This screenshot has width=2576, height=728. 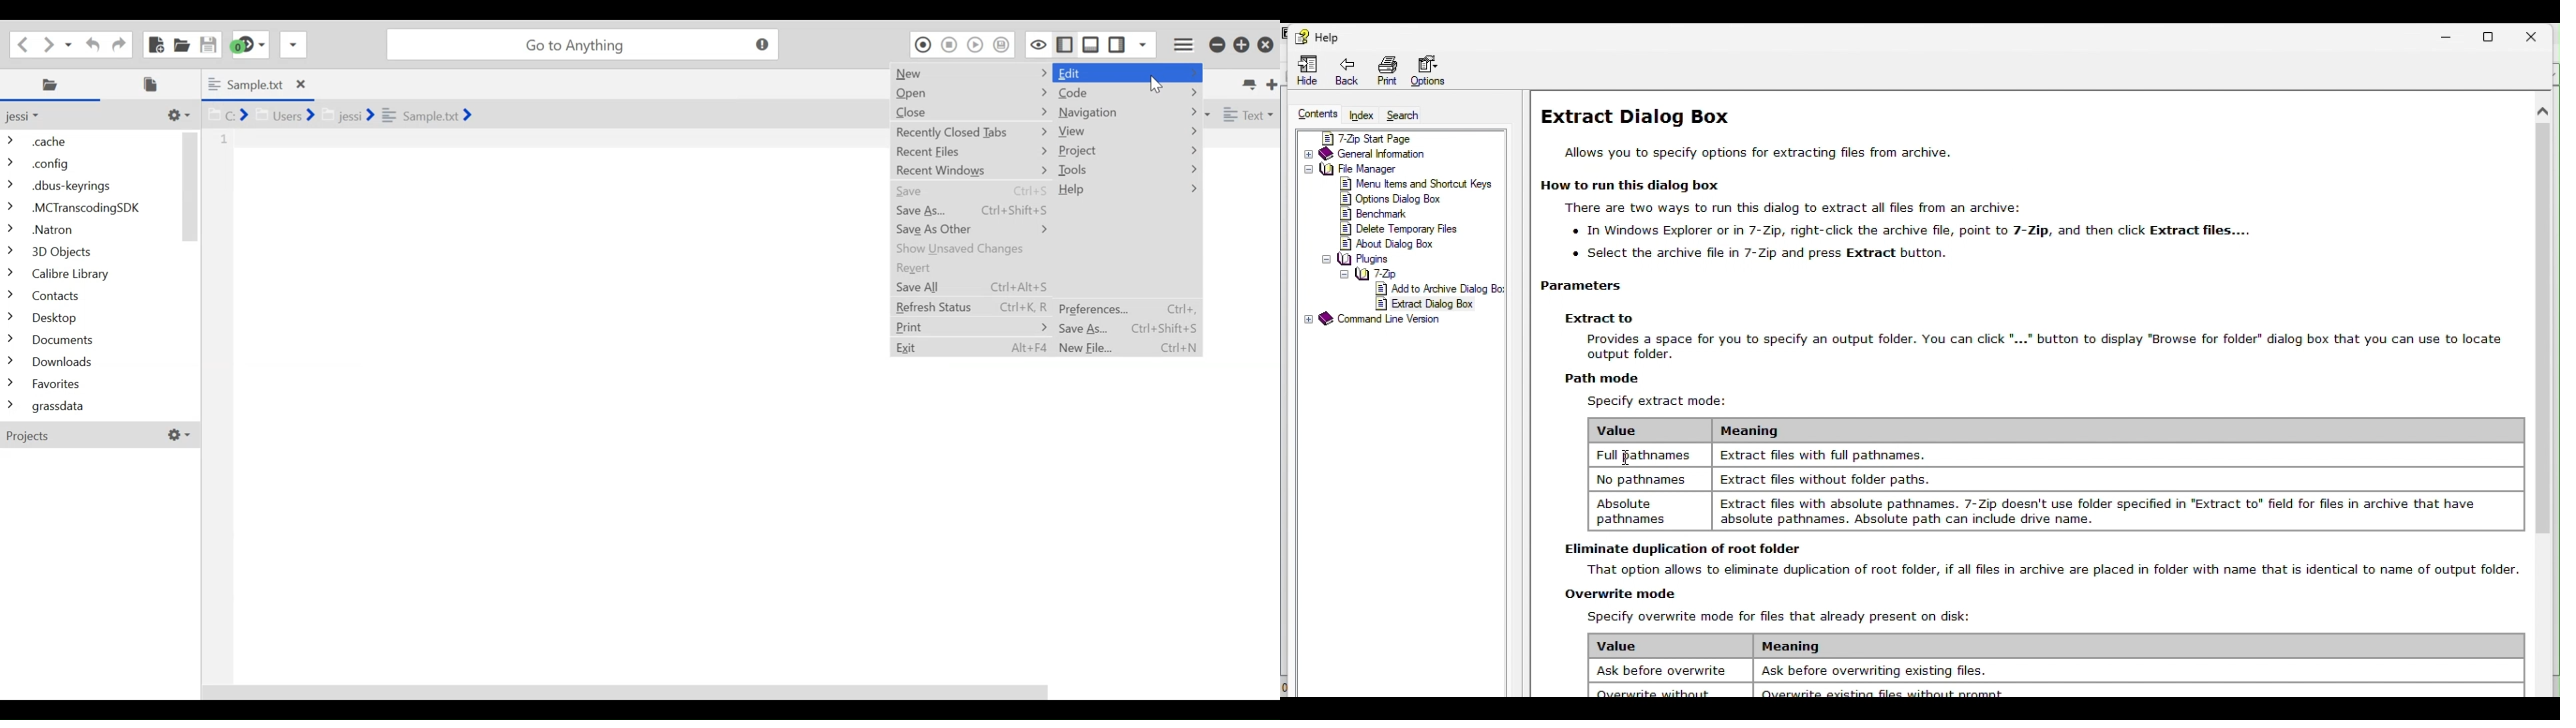 I want to click on restore, so click(x=2490, y=37).